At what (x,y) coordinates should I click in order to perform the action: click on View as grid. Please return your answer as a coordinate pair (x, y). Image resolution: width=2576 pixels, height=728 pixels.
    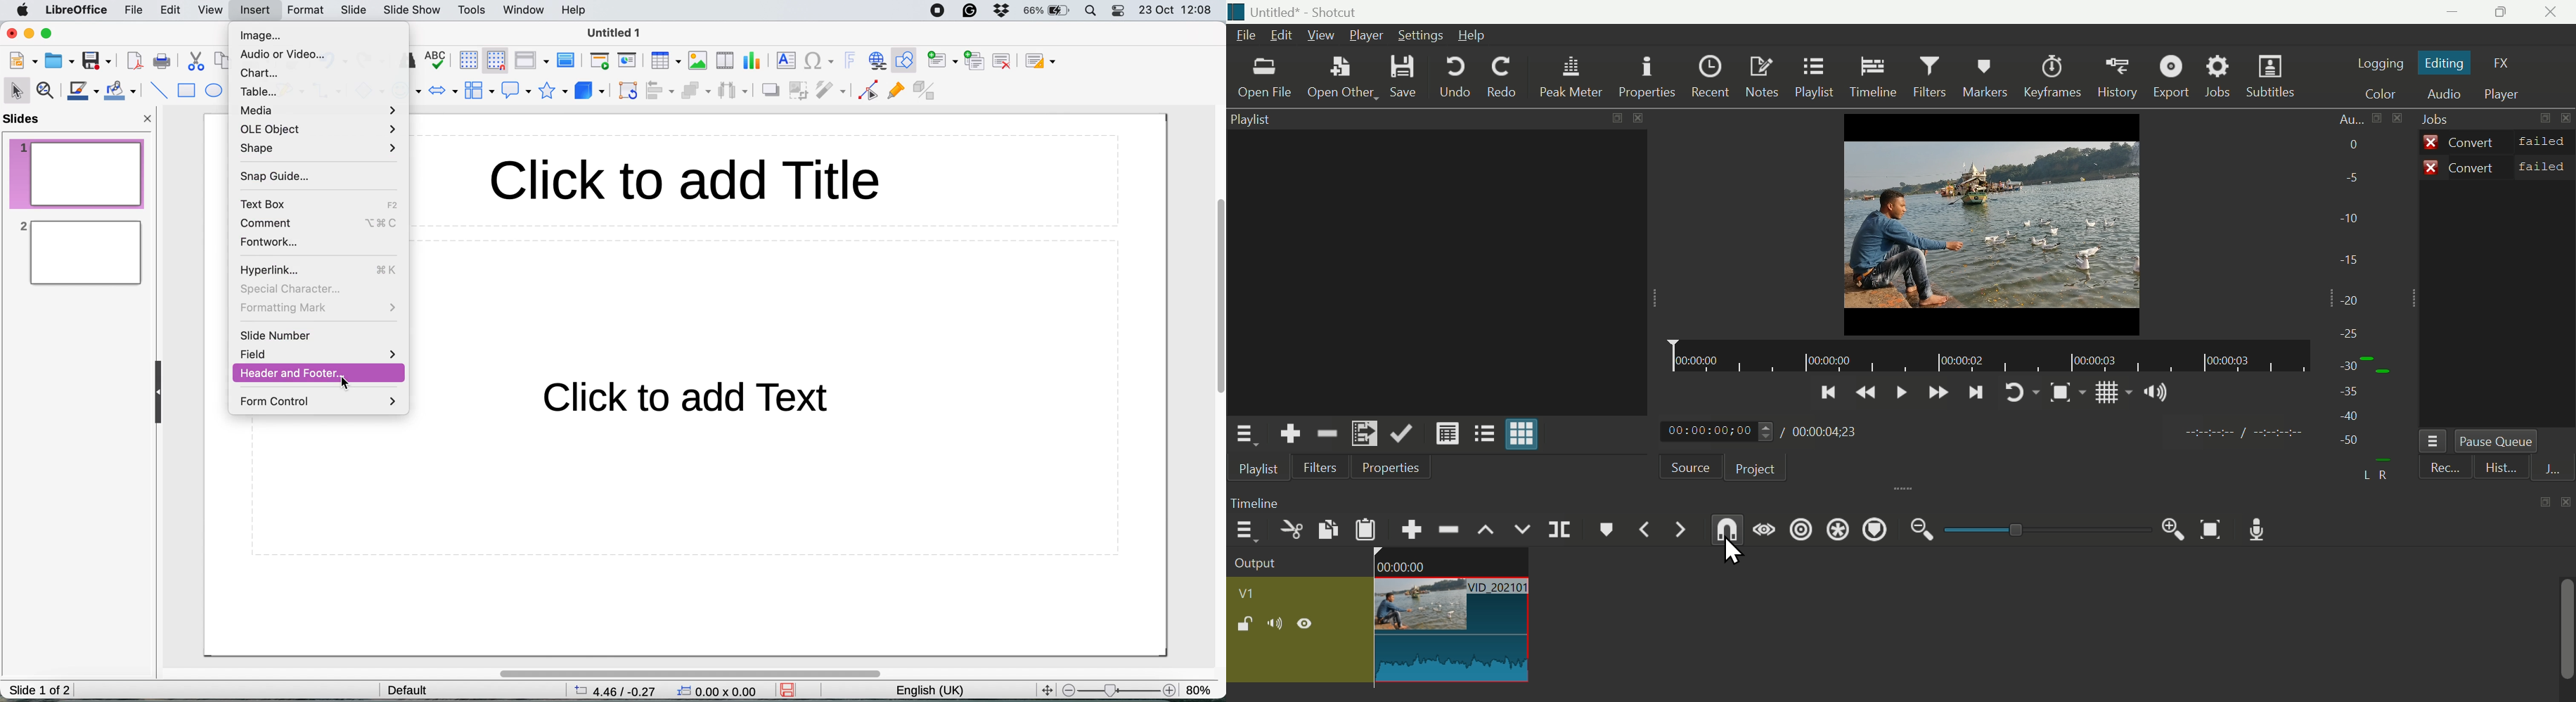
    Looking at the image, I should click on (1526, 433).